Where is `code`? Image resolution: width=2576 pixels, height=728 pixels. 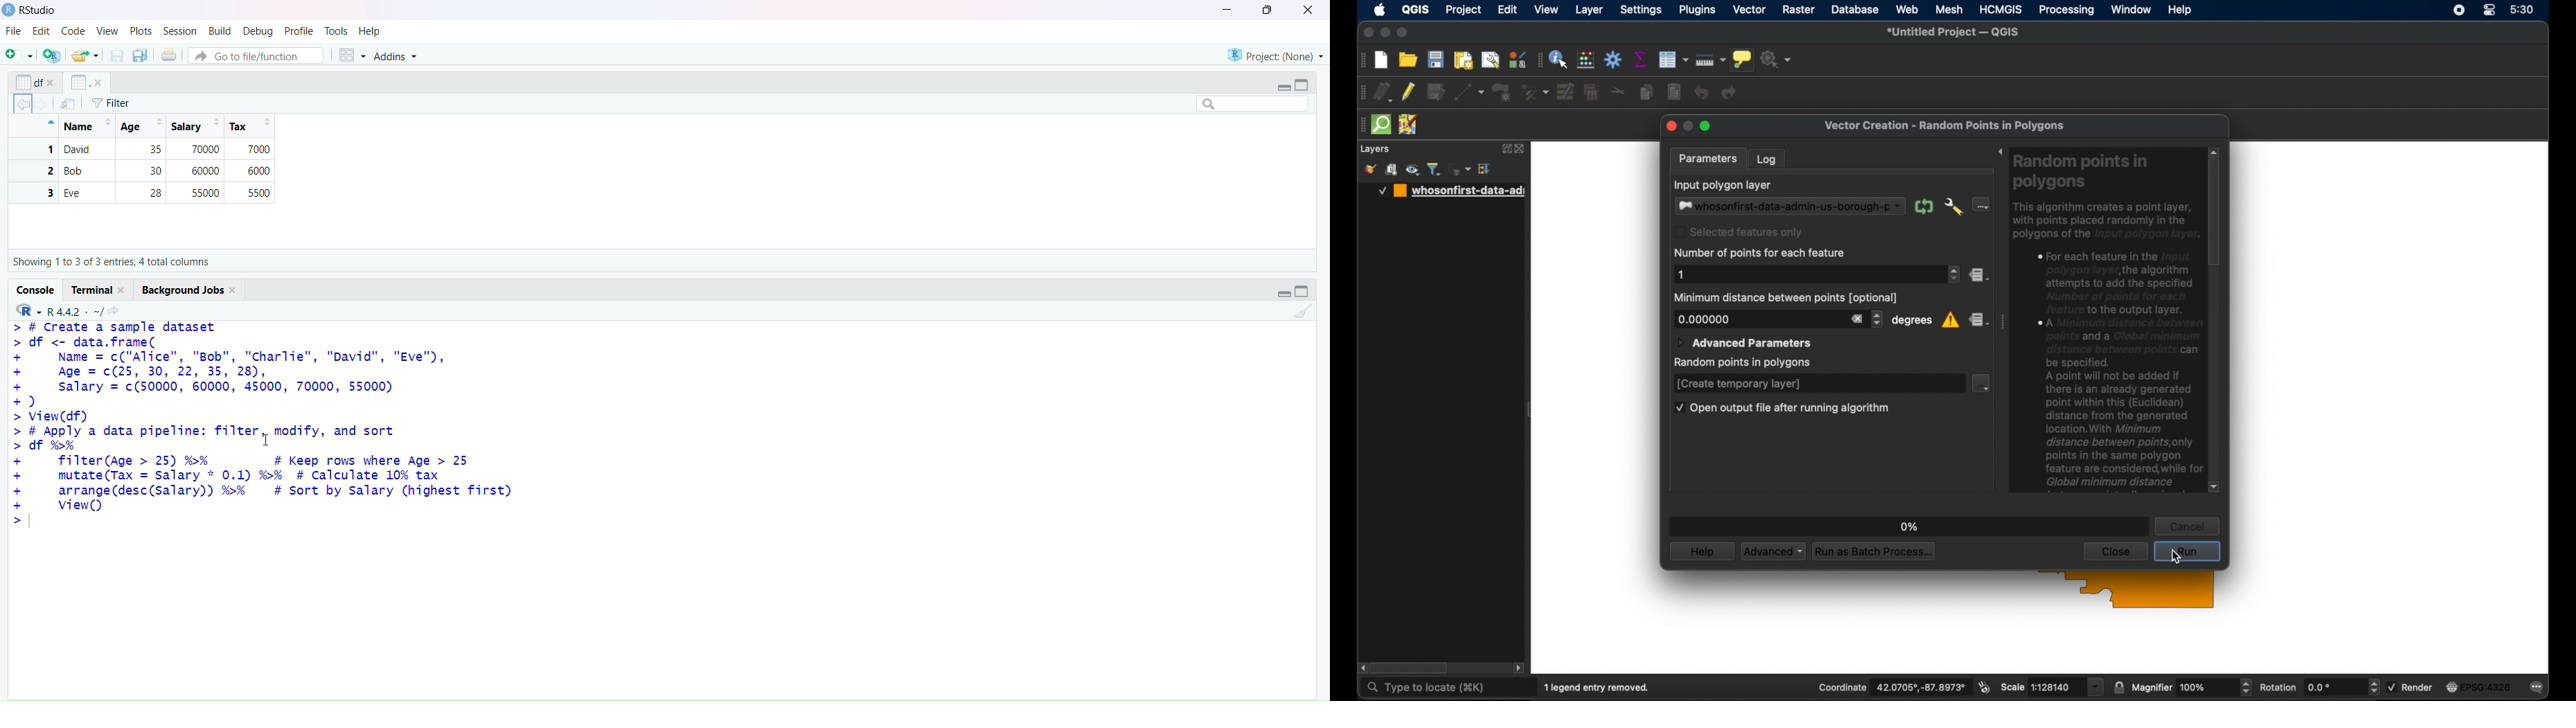
code is located at coordinates (75, 30).